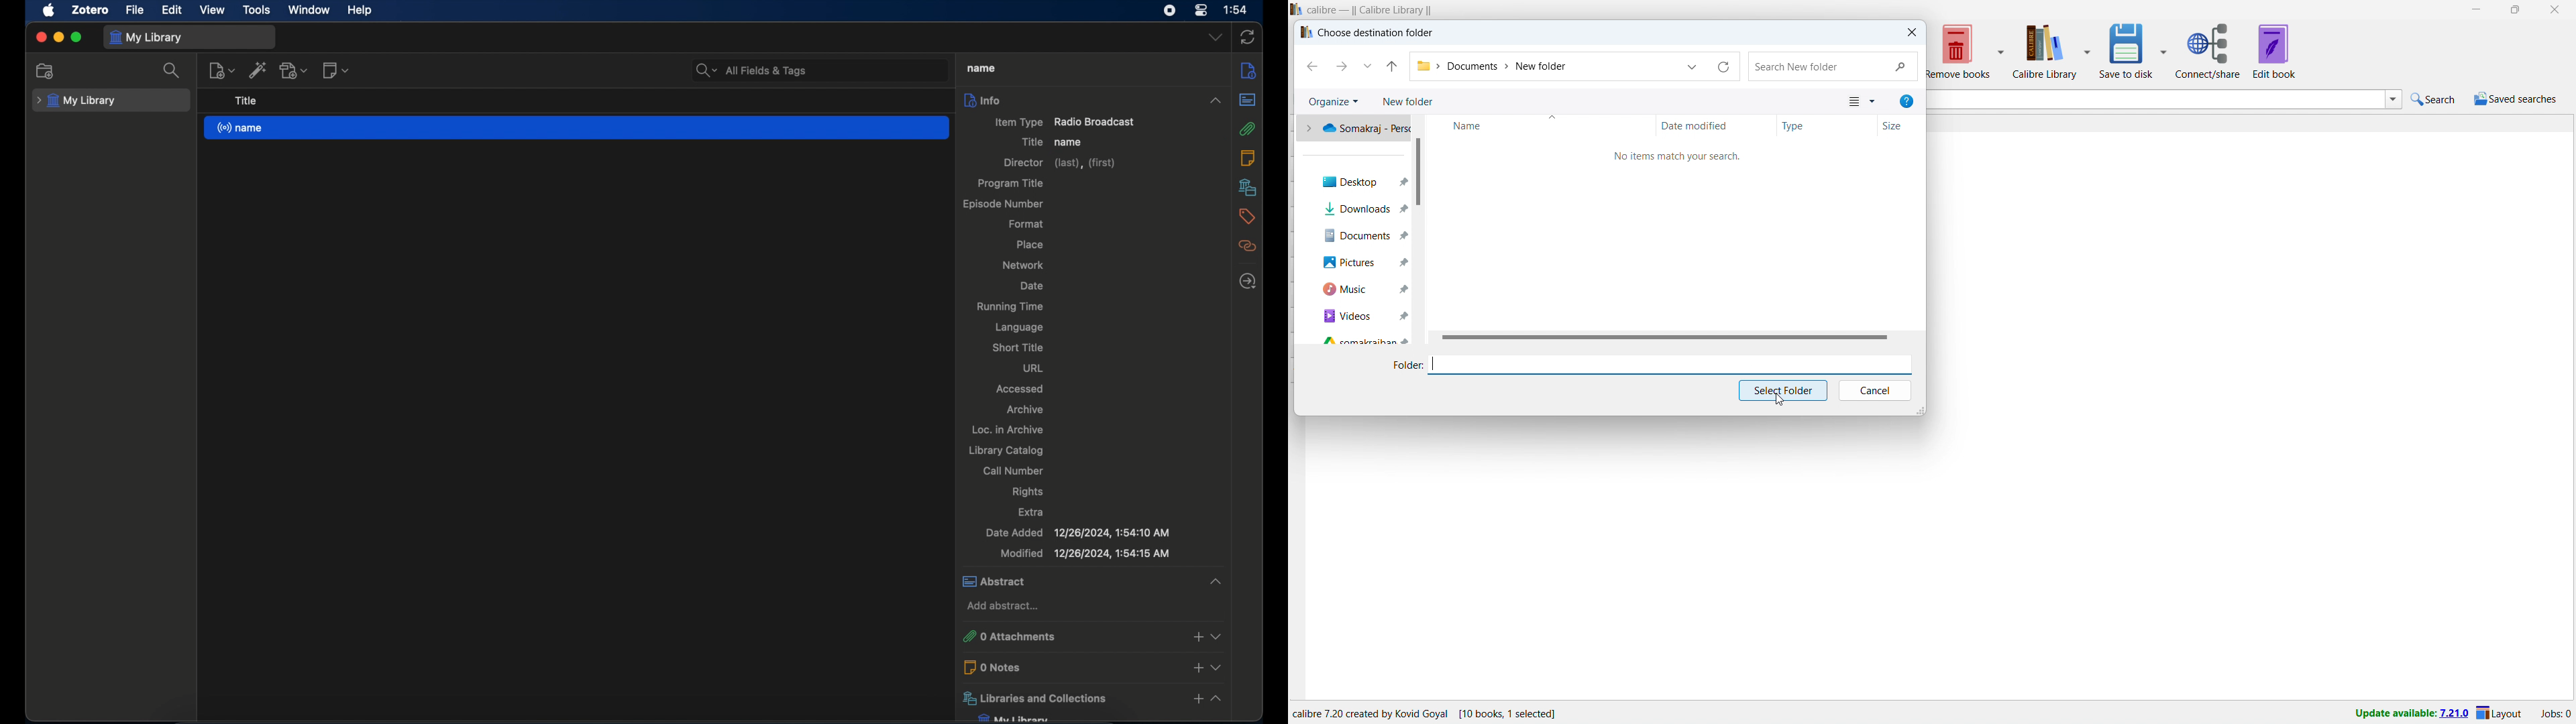  What do you see at coordinates (1247, 215) in the screenshot?
I see `tags` at bounding box center [1247, 215].